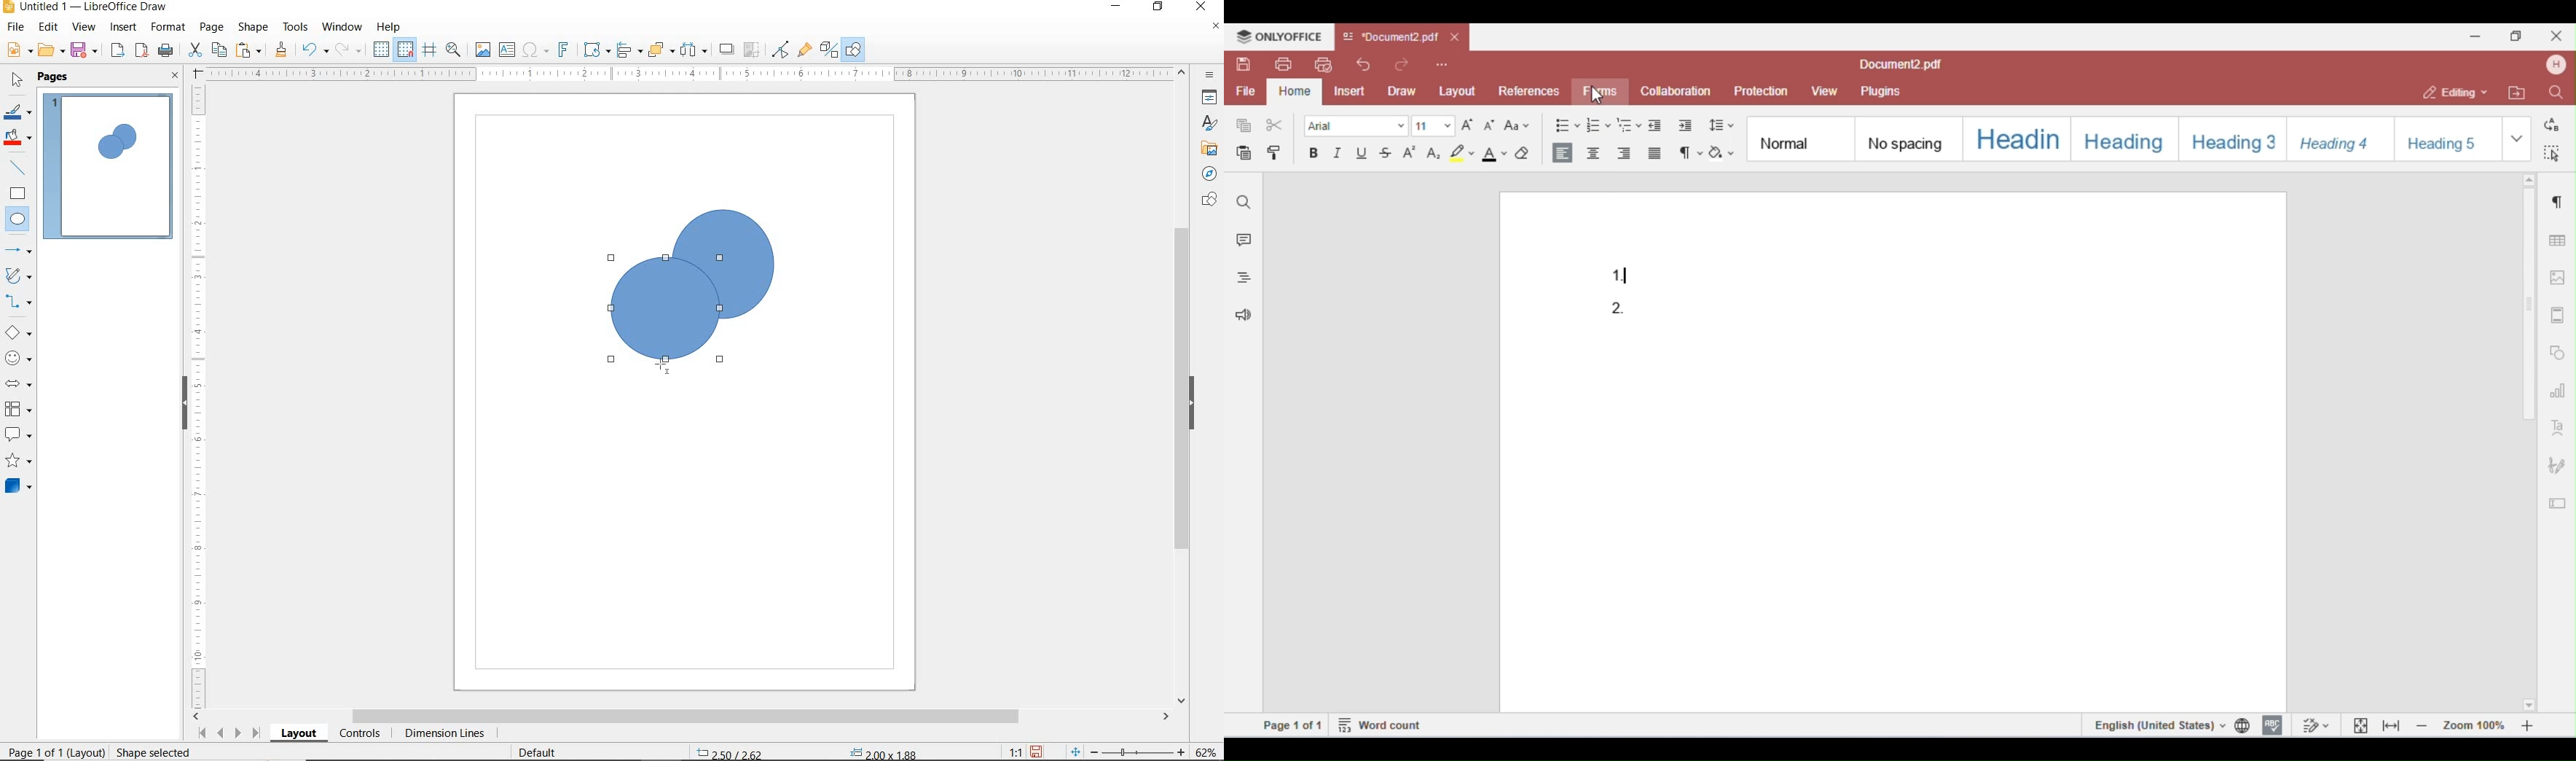 This screenshot has width=2576, height=784. What do you see at coordinates (17, 81) in the screenshot?
I see `SELECT` at bounding box center [17, 81].